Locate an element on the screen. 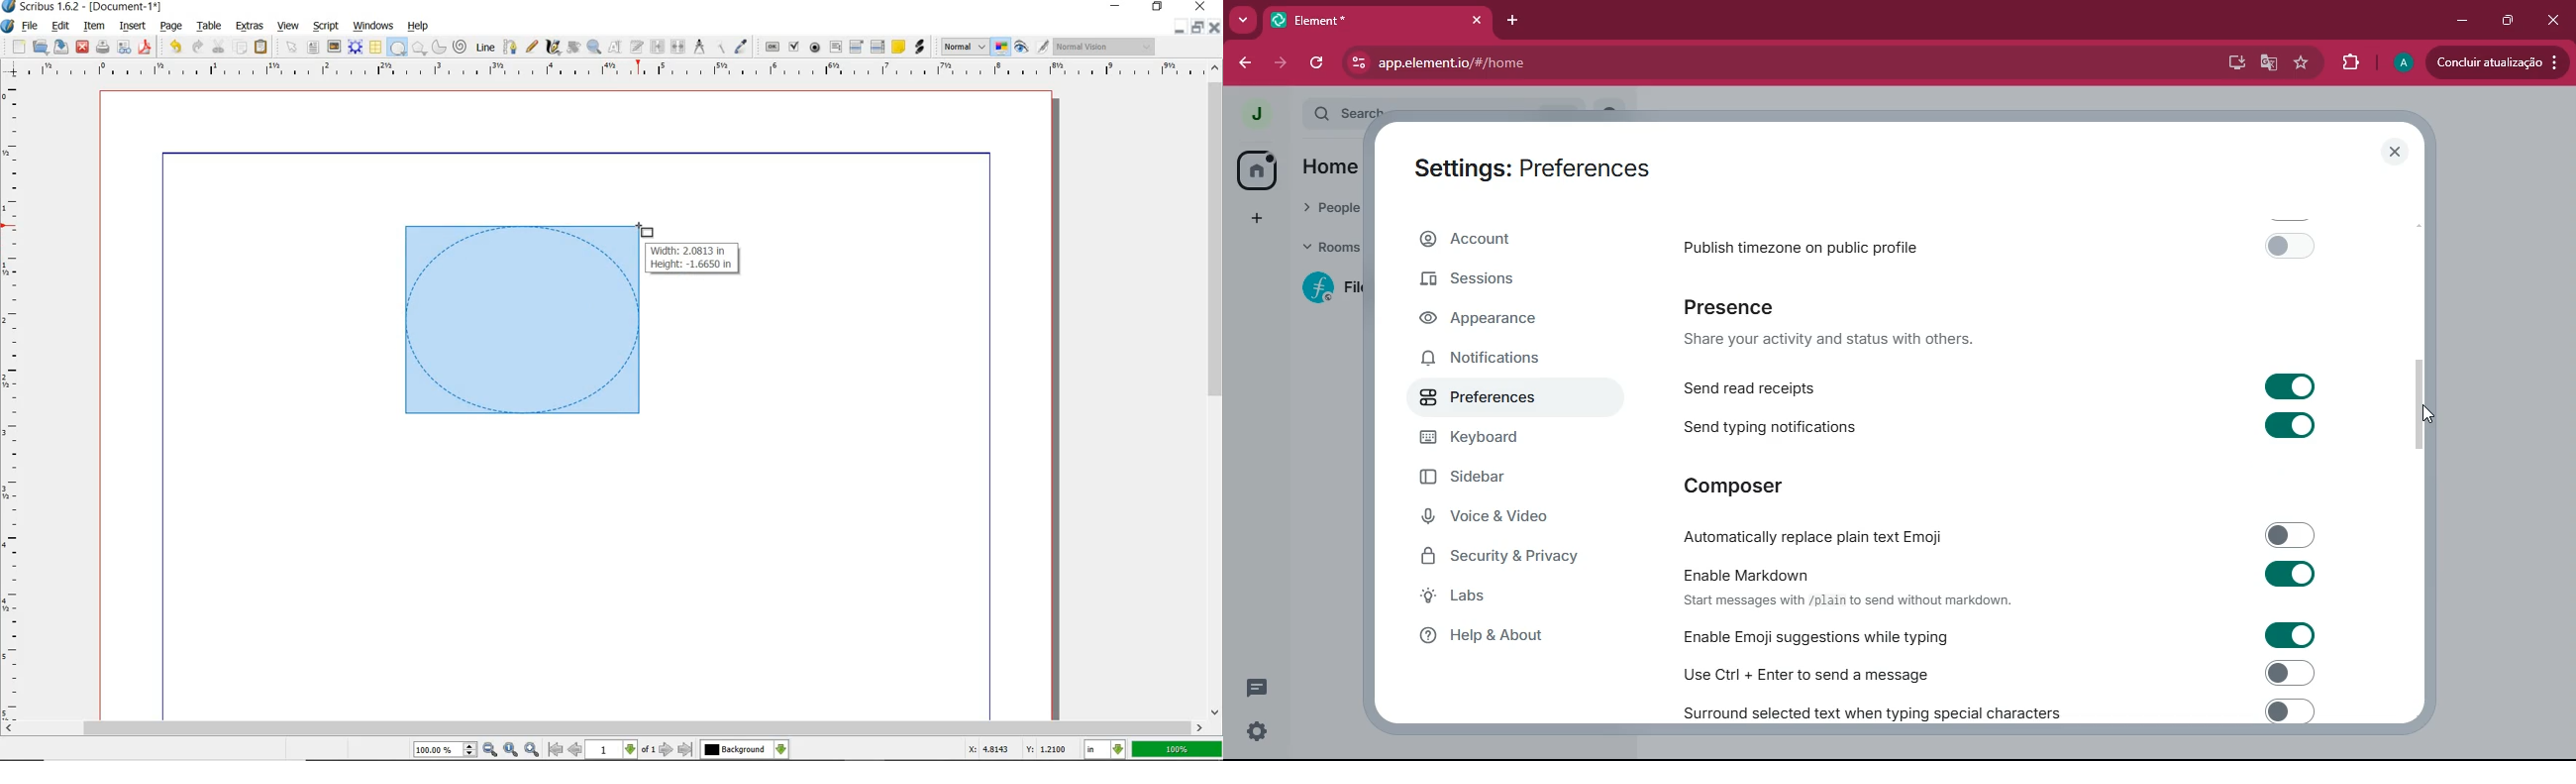 The width and height of the screenshot is (2576, 784). notifications is located at coordinates (1493, 361).